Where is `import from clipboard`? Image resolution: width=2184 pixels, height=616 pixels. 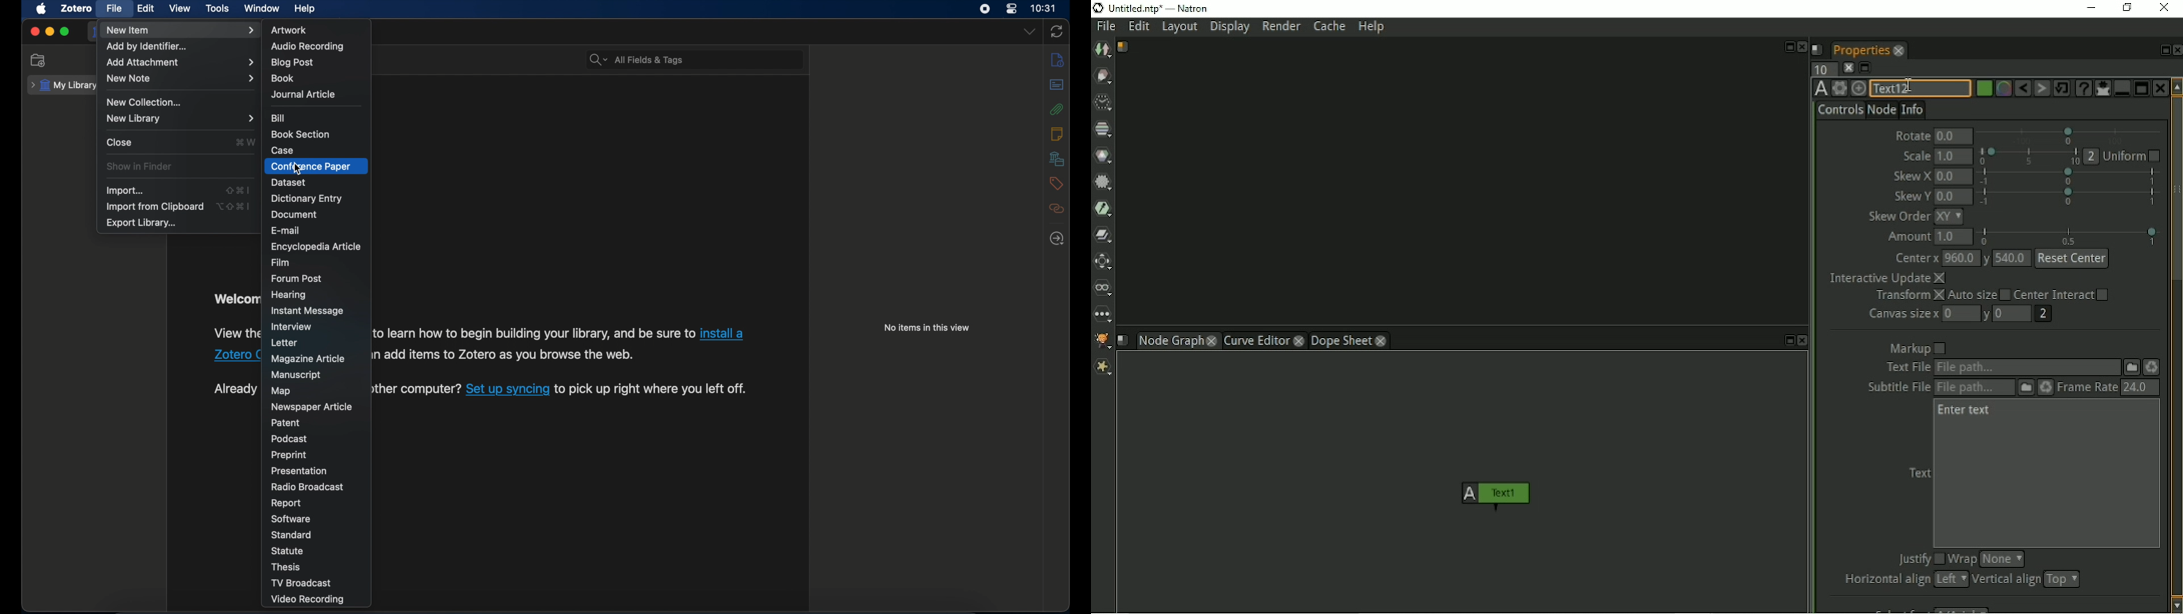 import from clipboard is located at coordinates (154, 207).